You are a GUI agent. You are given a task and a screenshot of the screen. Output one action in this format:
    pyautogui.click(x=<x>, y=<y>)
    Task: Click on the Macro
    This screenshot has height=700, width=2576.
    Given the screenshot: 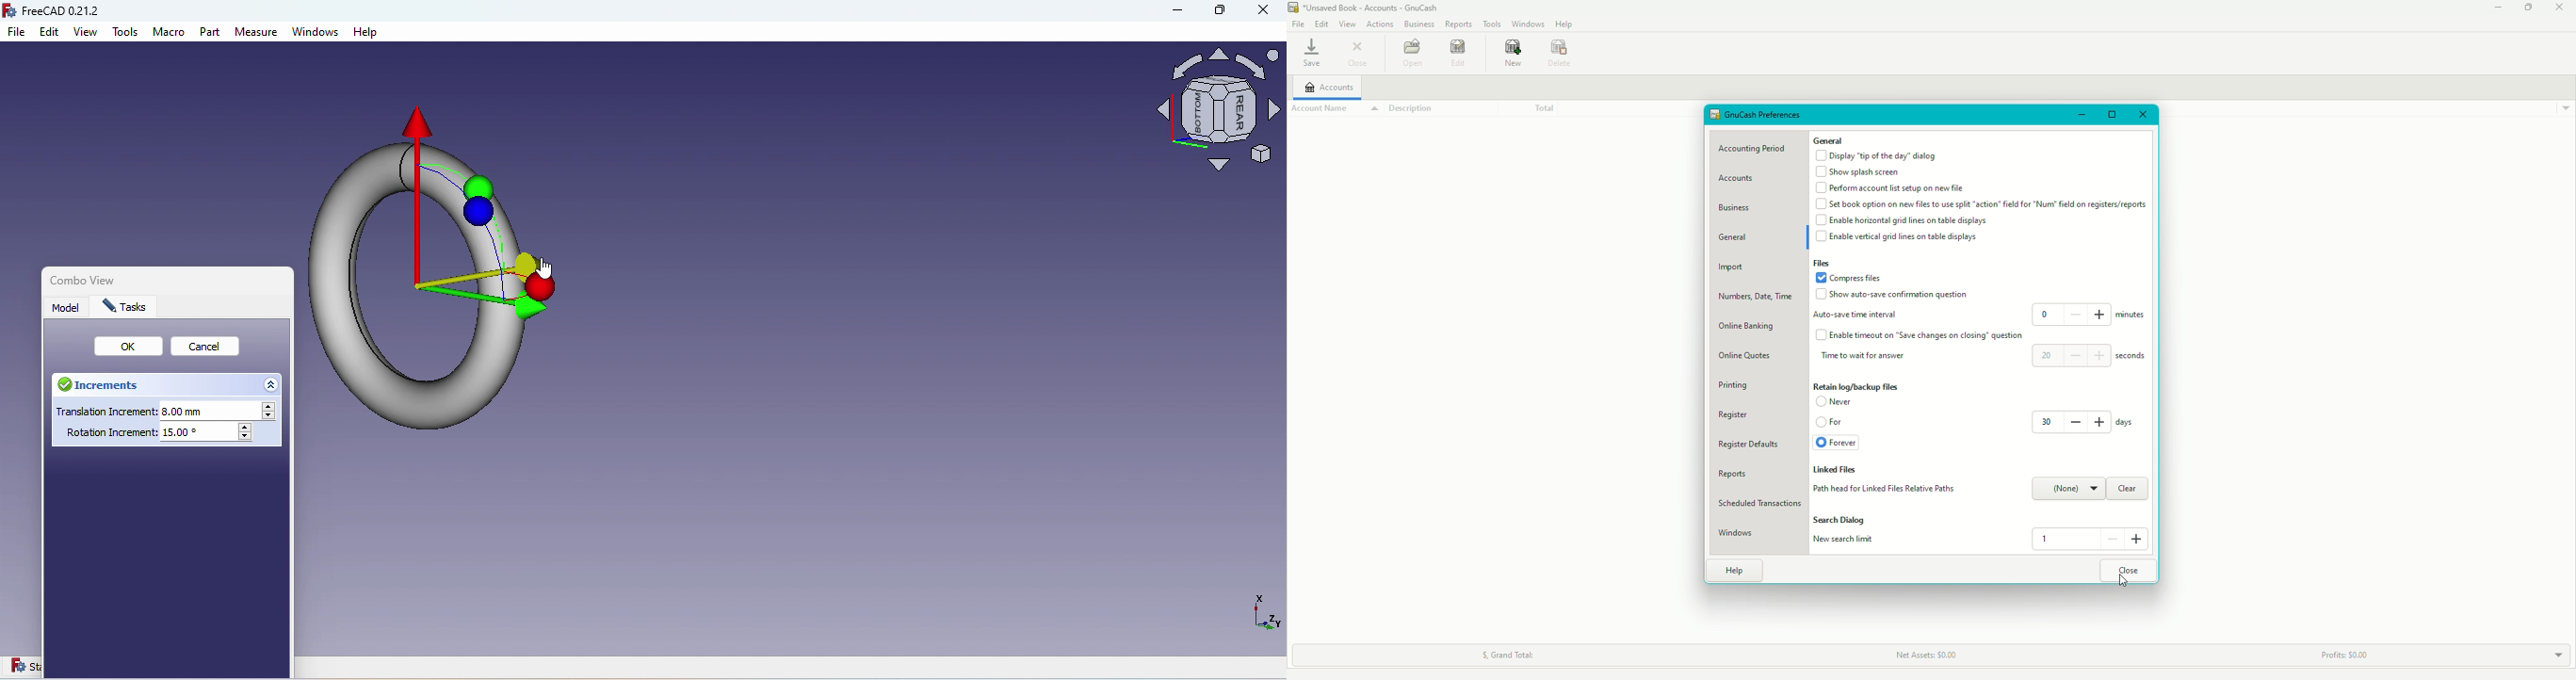 What is the action you would take?
    pyautogui.click(x=170, y=35)
    